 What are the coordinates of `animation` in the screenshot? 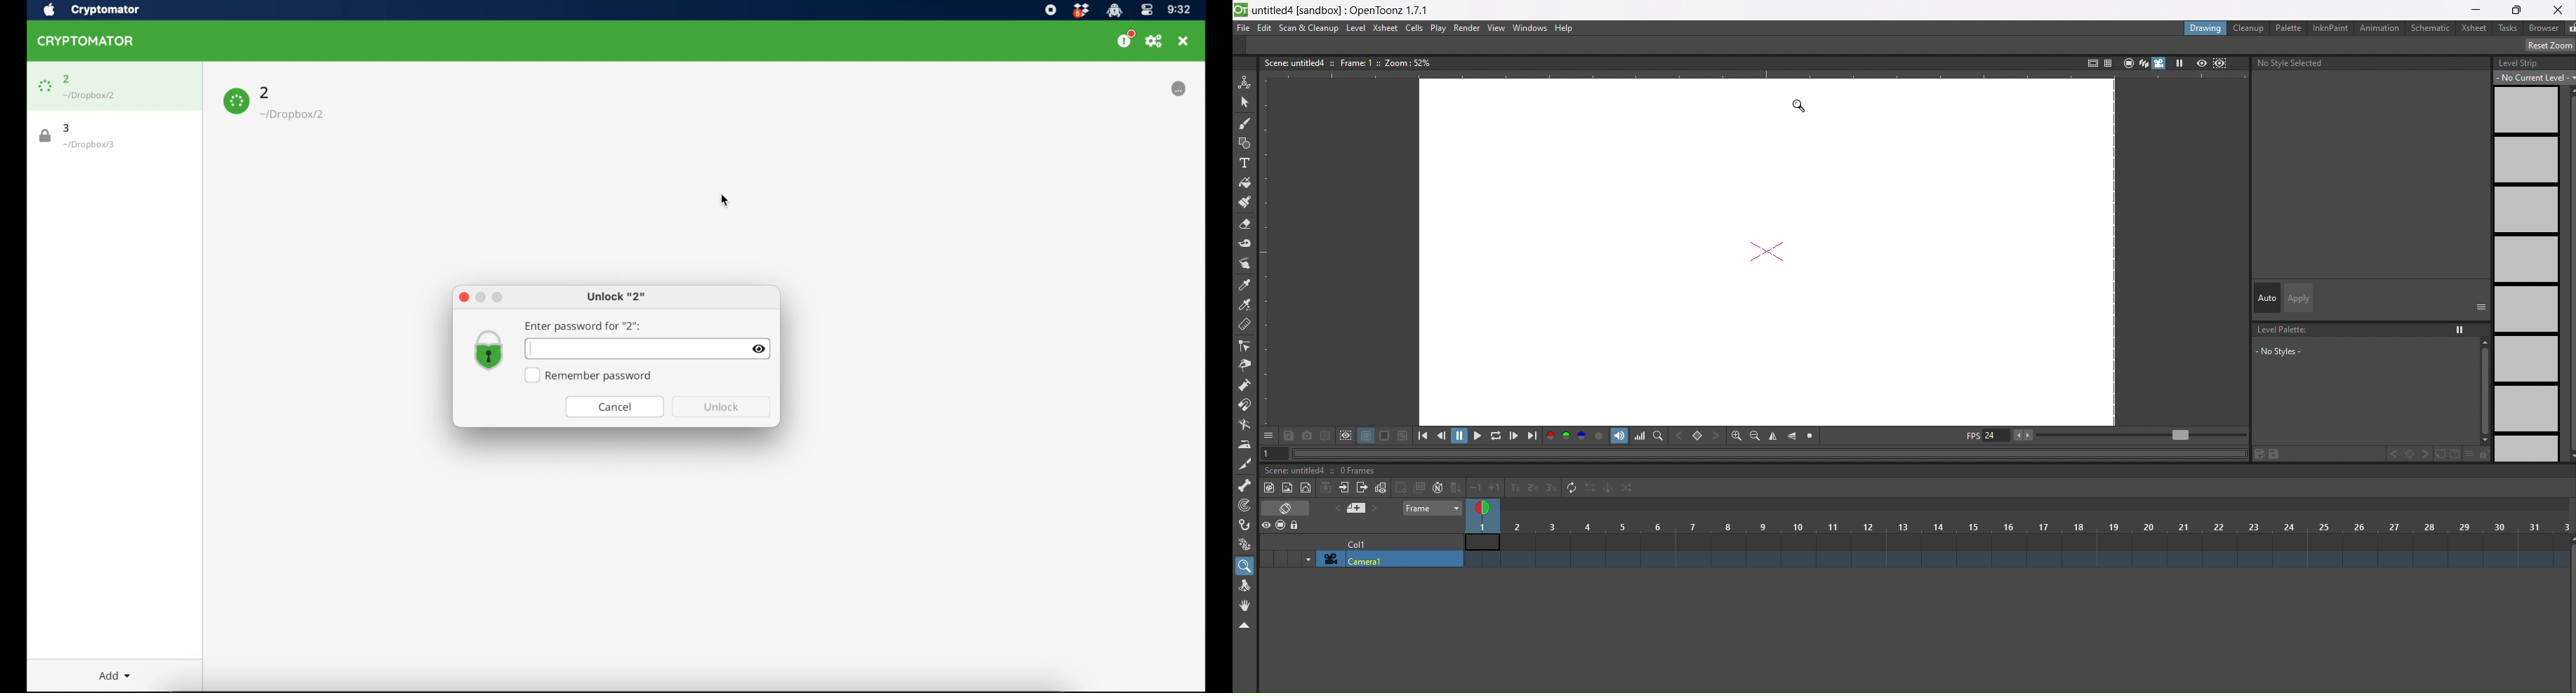 It's located at (2380, 27).